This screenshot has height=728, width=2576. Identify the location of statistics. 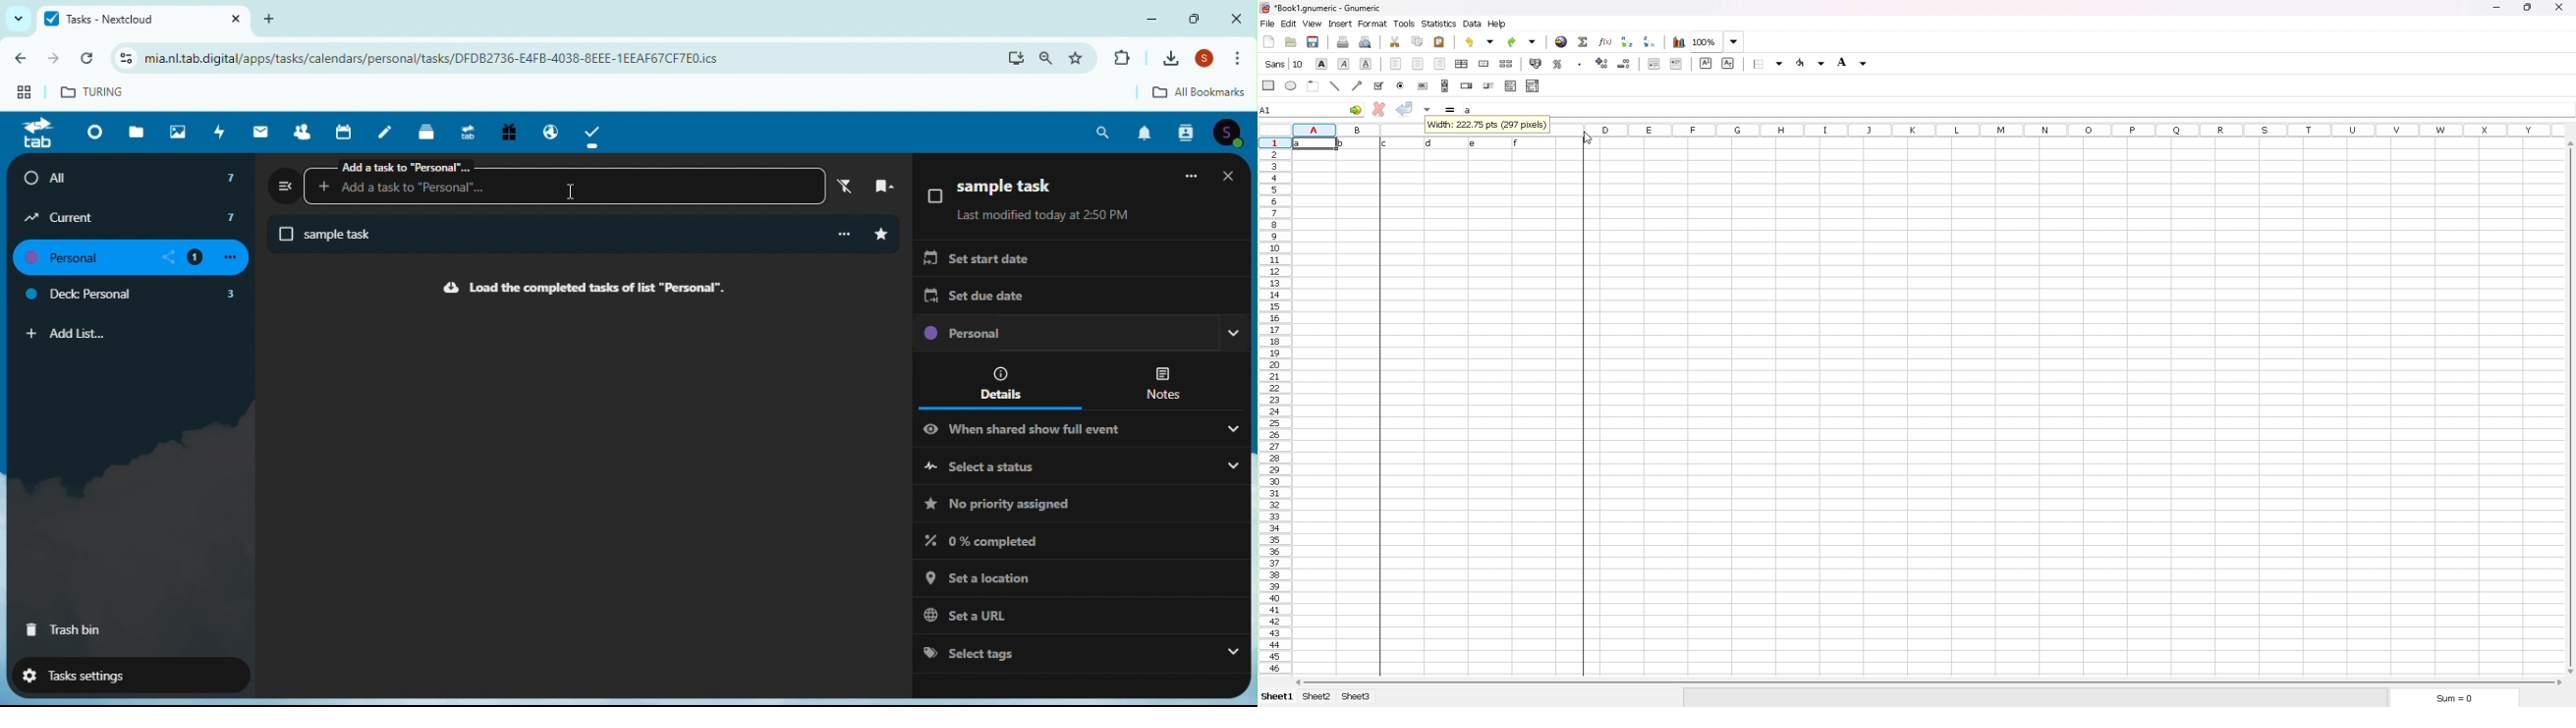
(1440, 23).